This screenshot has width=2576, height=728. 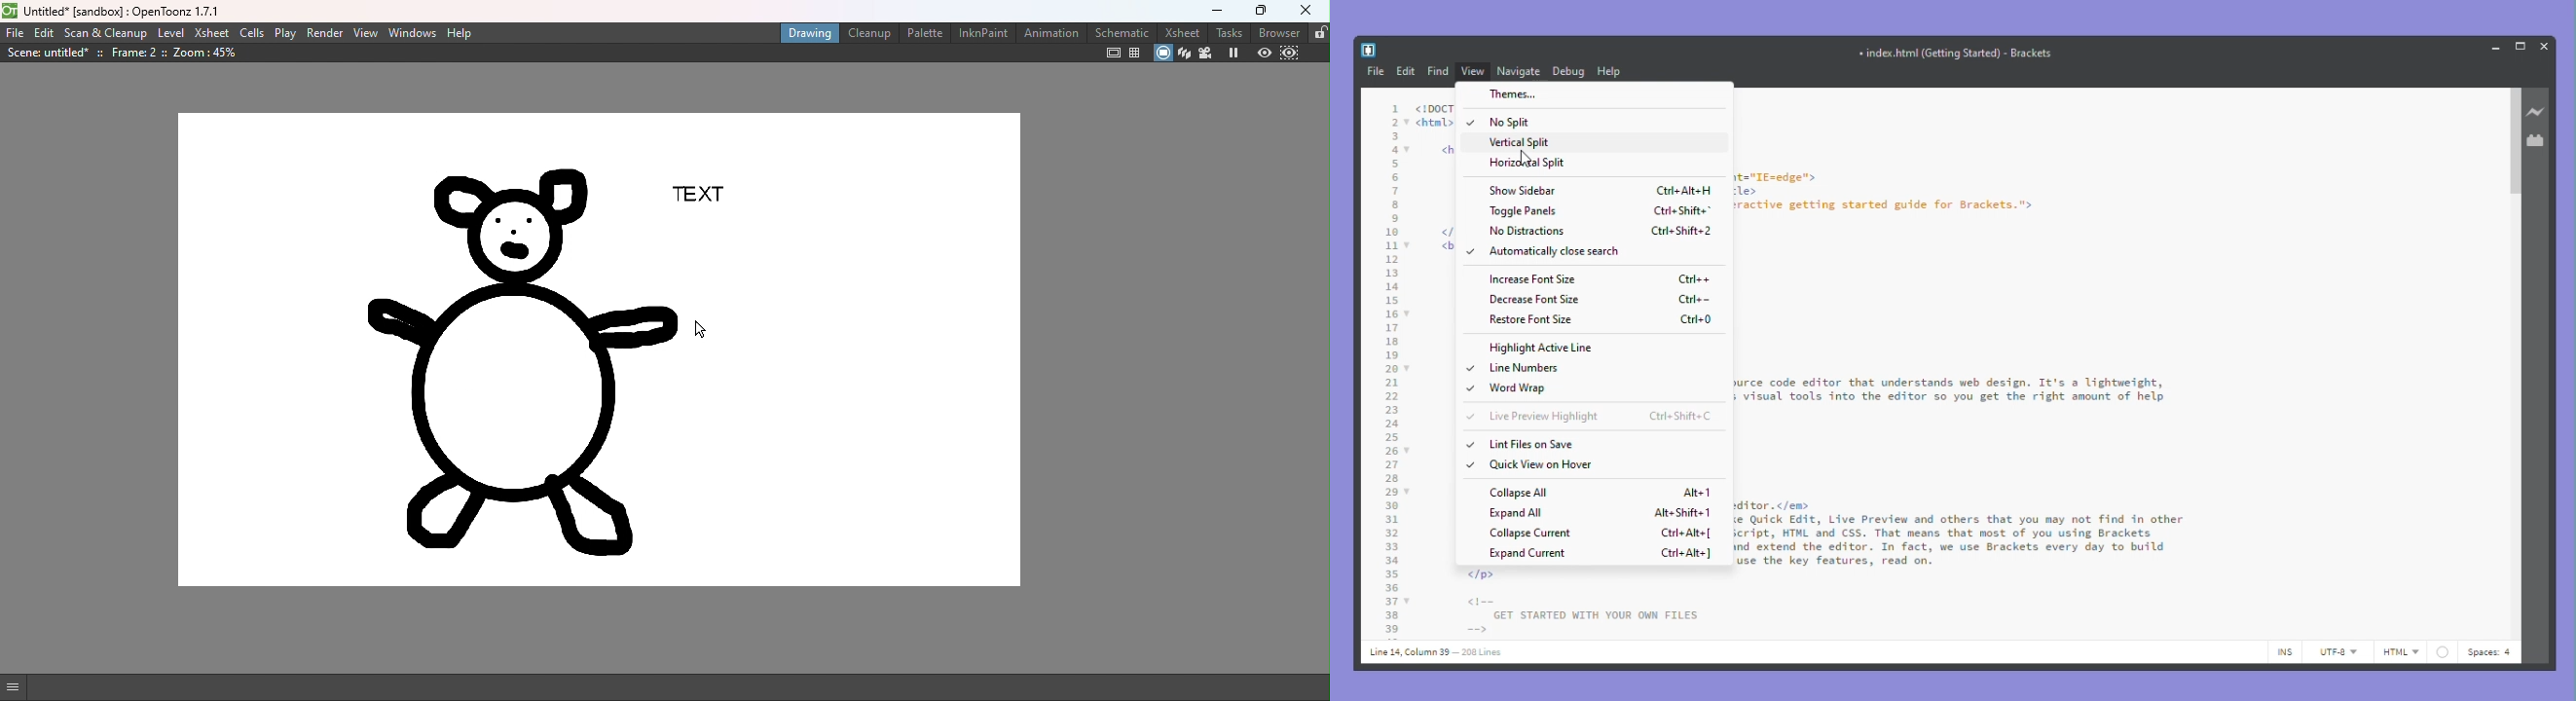 What do you see at coordinates (1434, 653) in the screenshot?
I see `Line 14, column 39 - 208 lines` at bounding box center [1434, 653].